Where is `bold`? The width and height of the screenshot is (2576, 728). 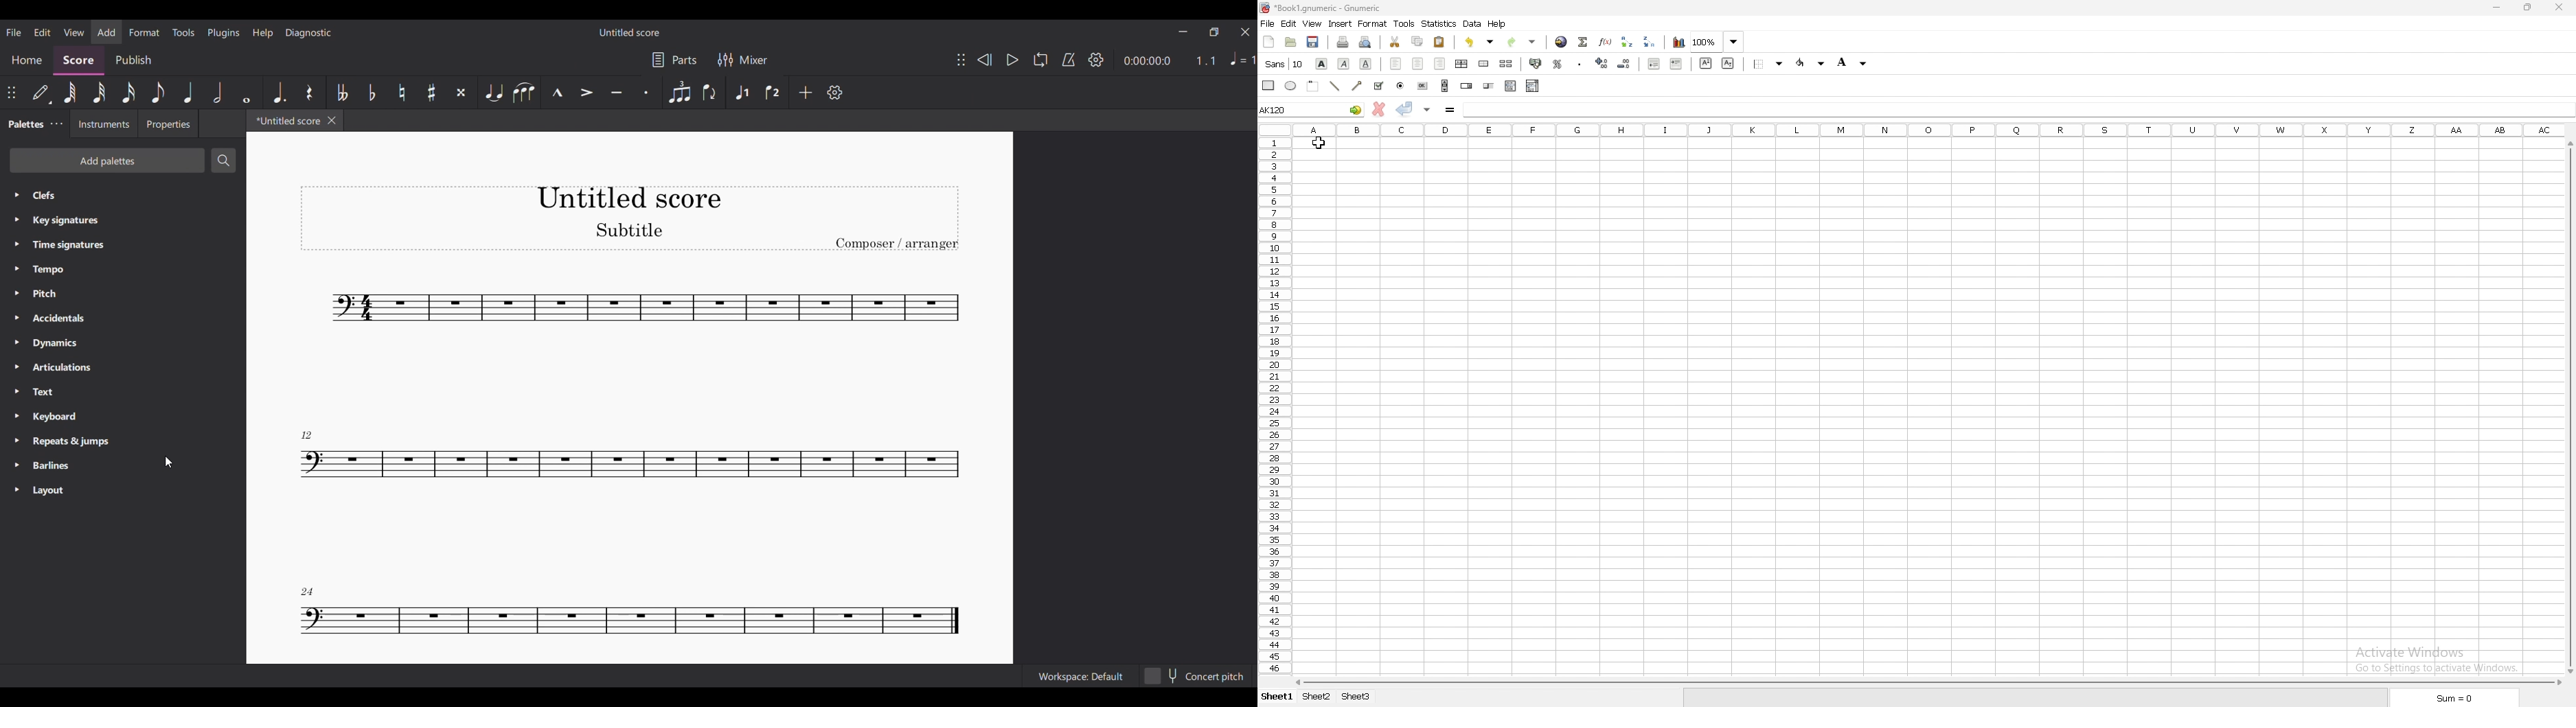
bold is located at coordinates (1323, 63).